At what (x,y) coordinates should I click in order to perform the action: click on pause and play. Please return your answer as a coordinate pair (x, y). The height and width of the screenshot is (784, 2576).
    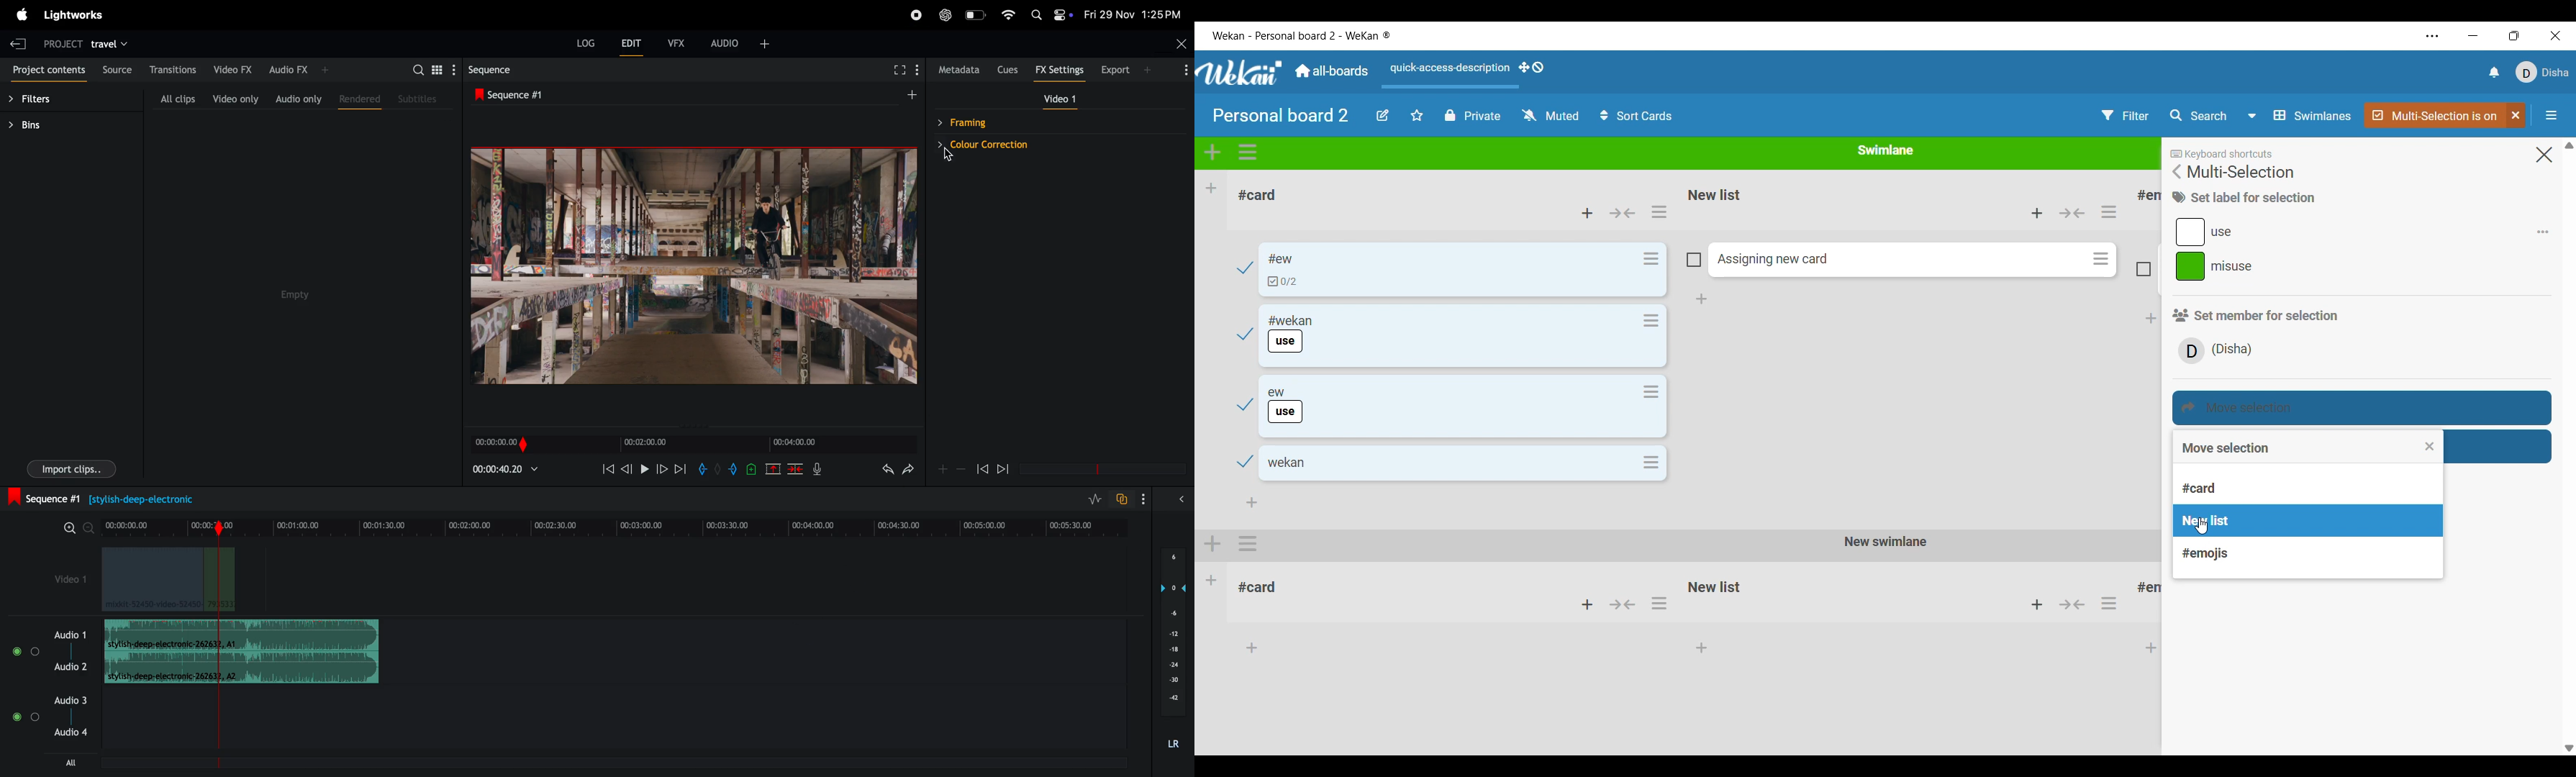
    Looking at the image, I should click on (648, 469).